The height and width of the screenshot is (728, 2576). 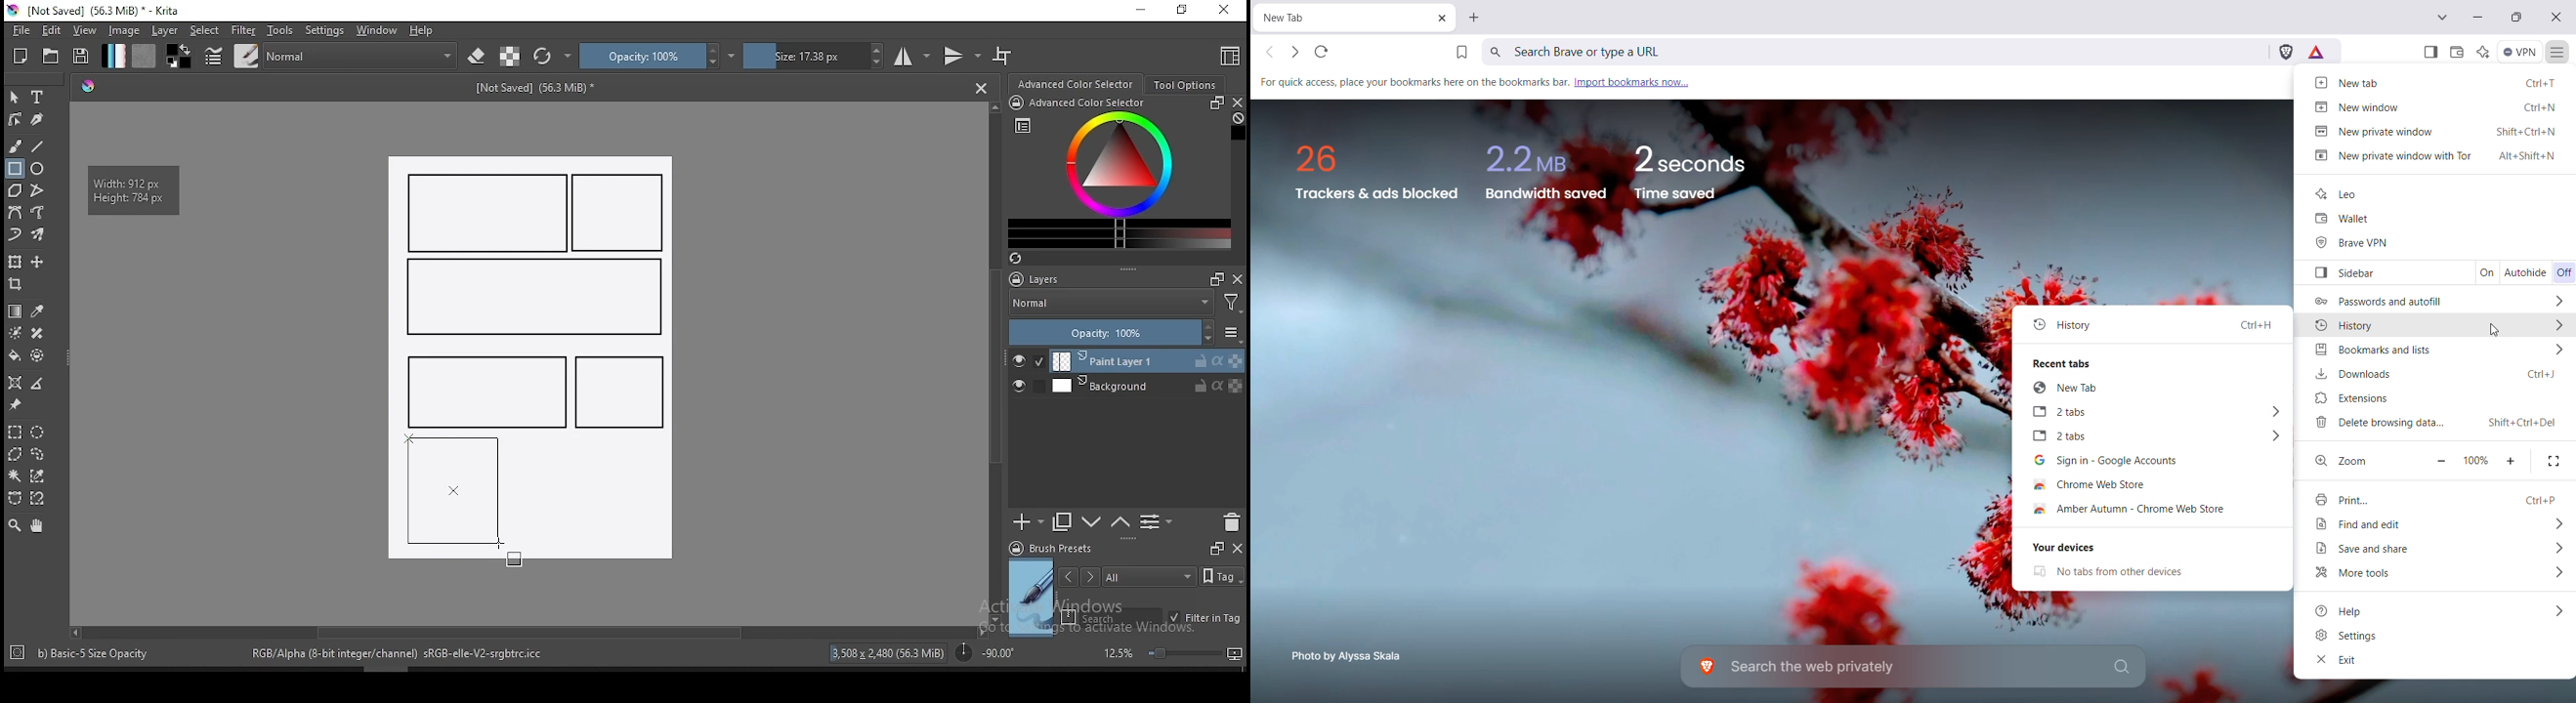 What do you see at coordinates (179, 56) in the screenshot?
I see `colors` at bounding box center [179, 56].